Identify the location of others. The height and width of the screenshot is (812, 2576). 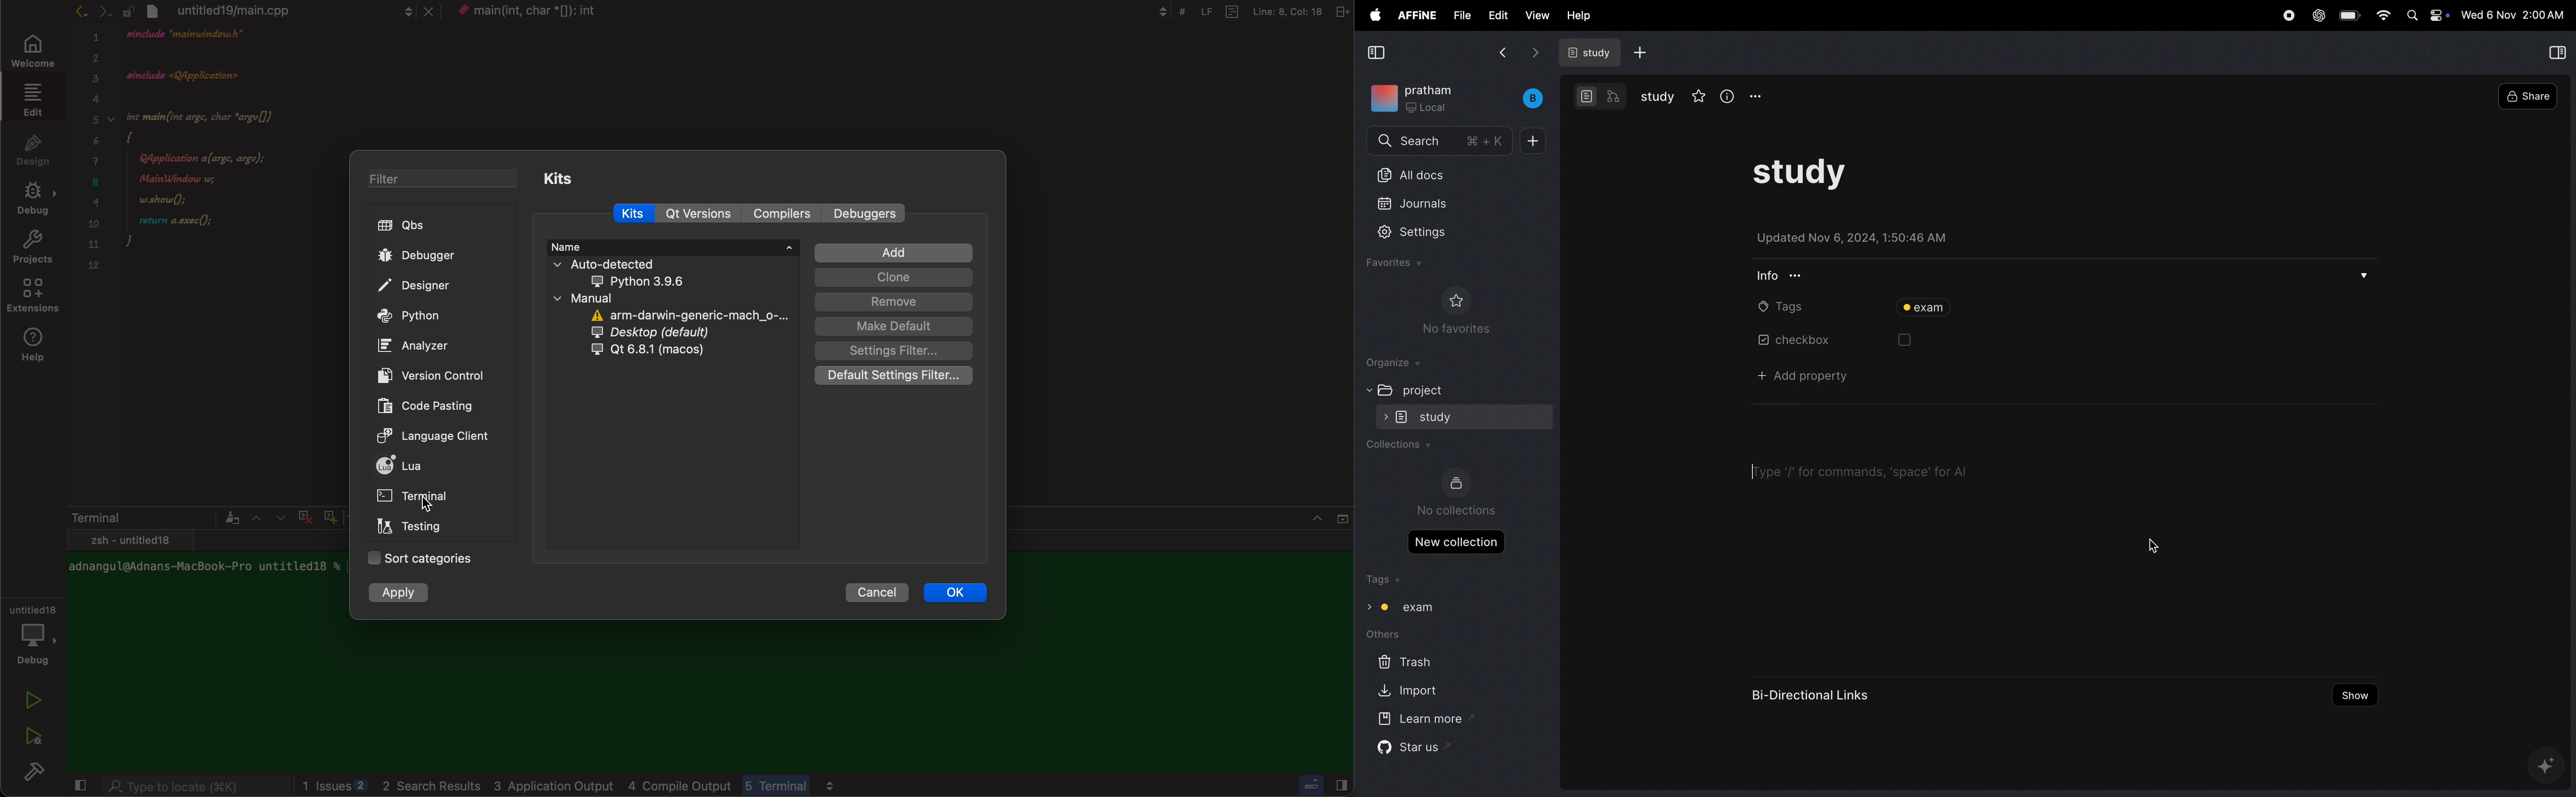
(1384, 634).